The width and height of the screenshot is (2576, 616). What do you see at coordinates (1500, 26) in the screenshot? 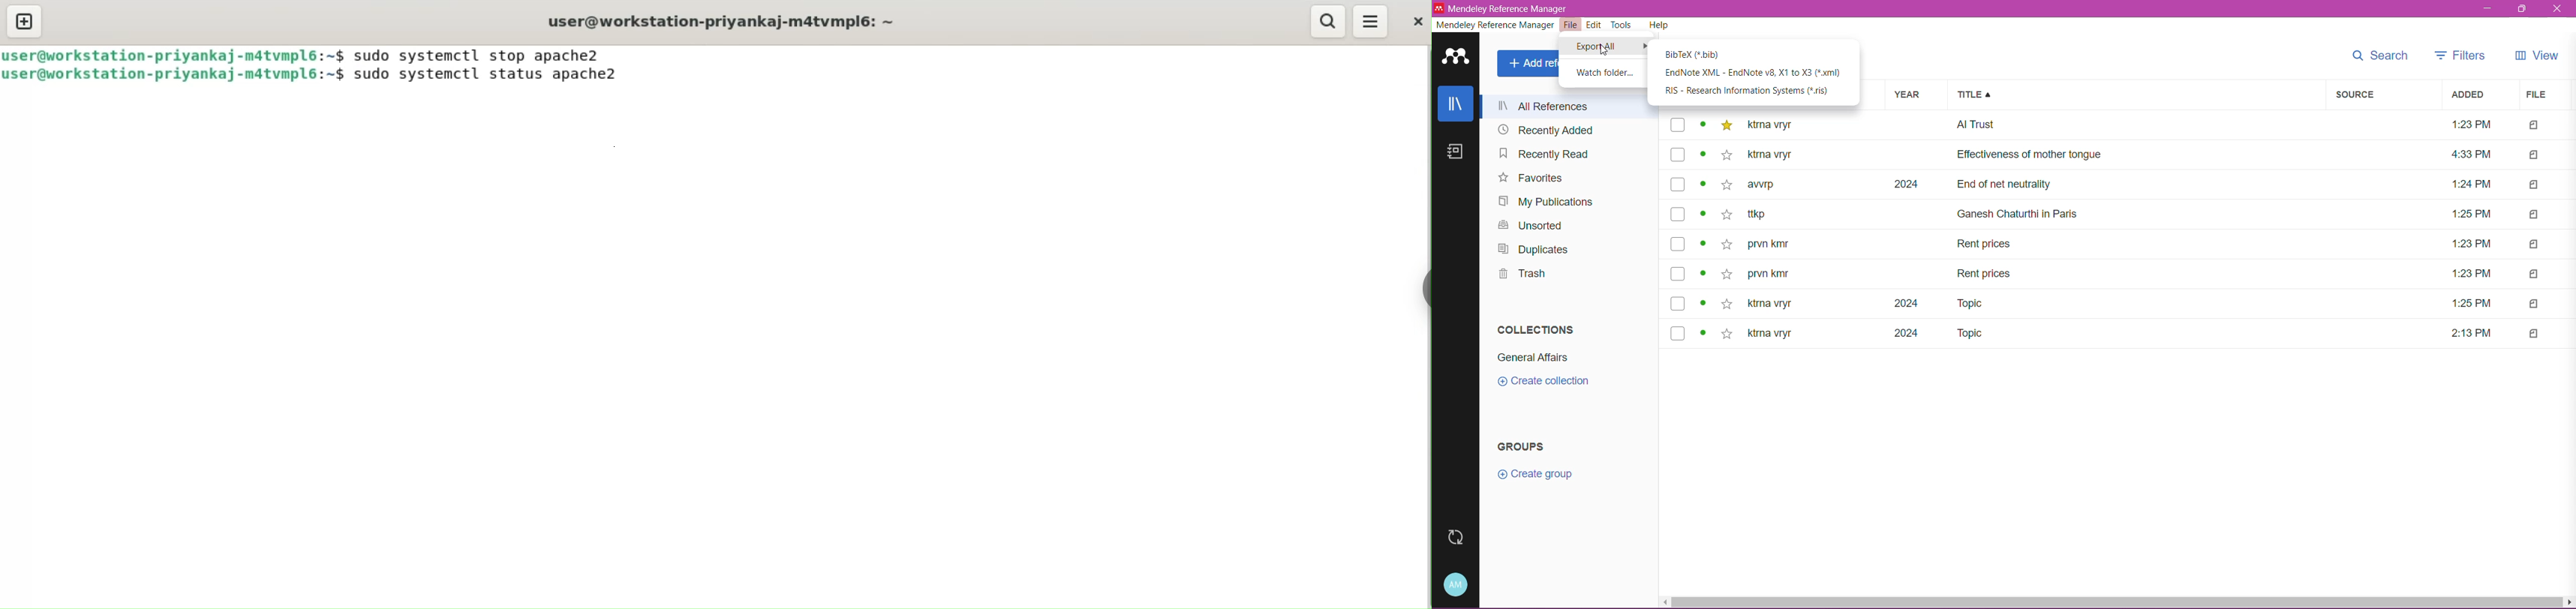
I see `Mendeley Reference Manager` at bounding box center [1500, 26].